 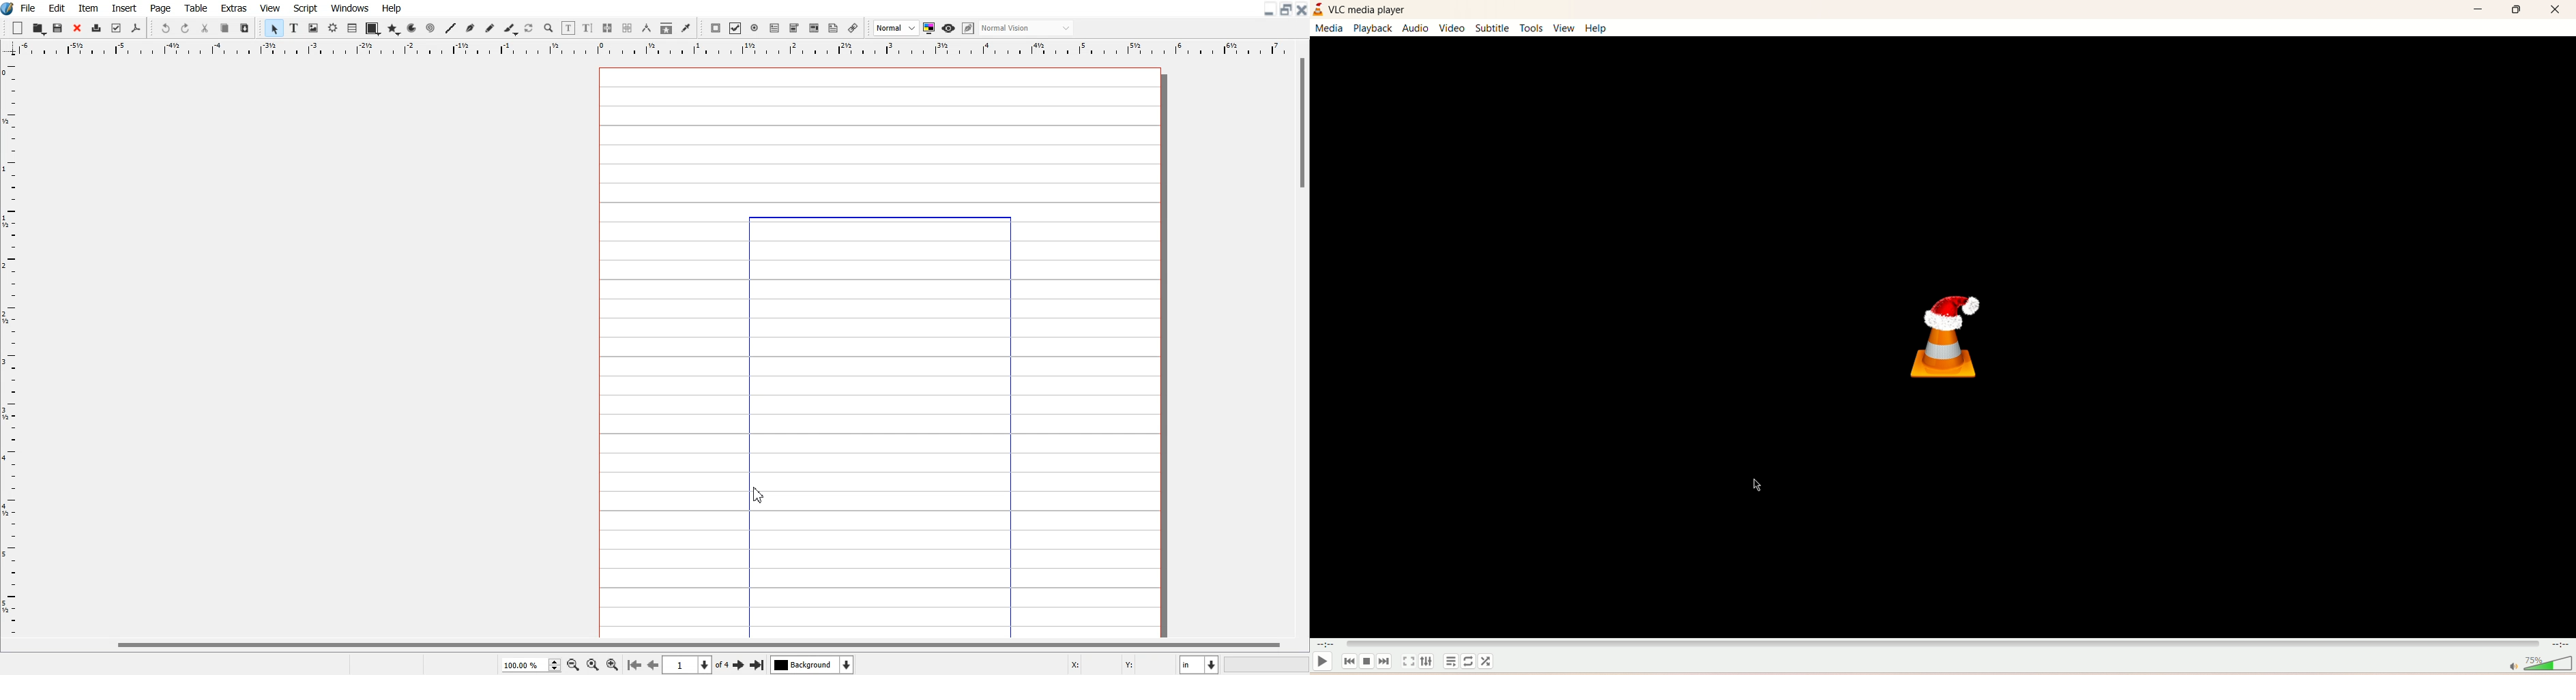 I want to click on Edit, so click(x=56, y=9).